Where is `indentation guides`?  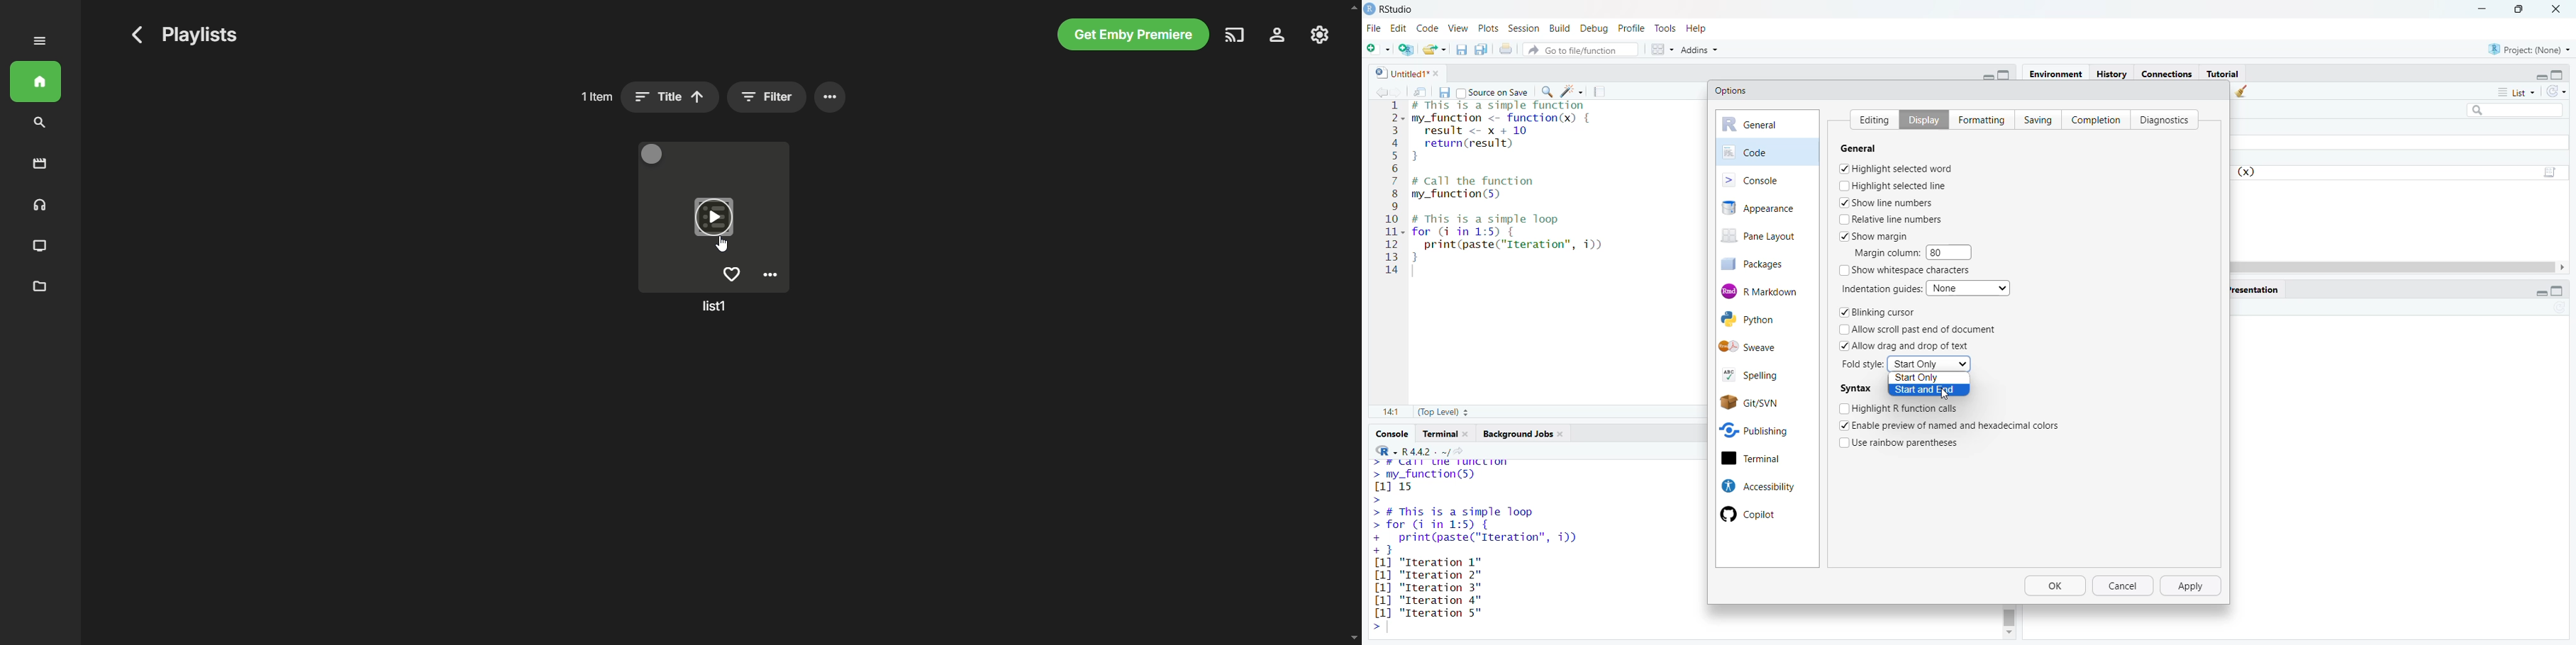
indentation guides is located at coordinates (1880, 288).